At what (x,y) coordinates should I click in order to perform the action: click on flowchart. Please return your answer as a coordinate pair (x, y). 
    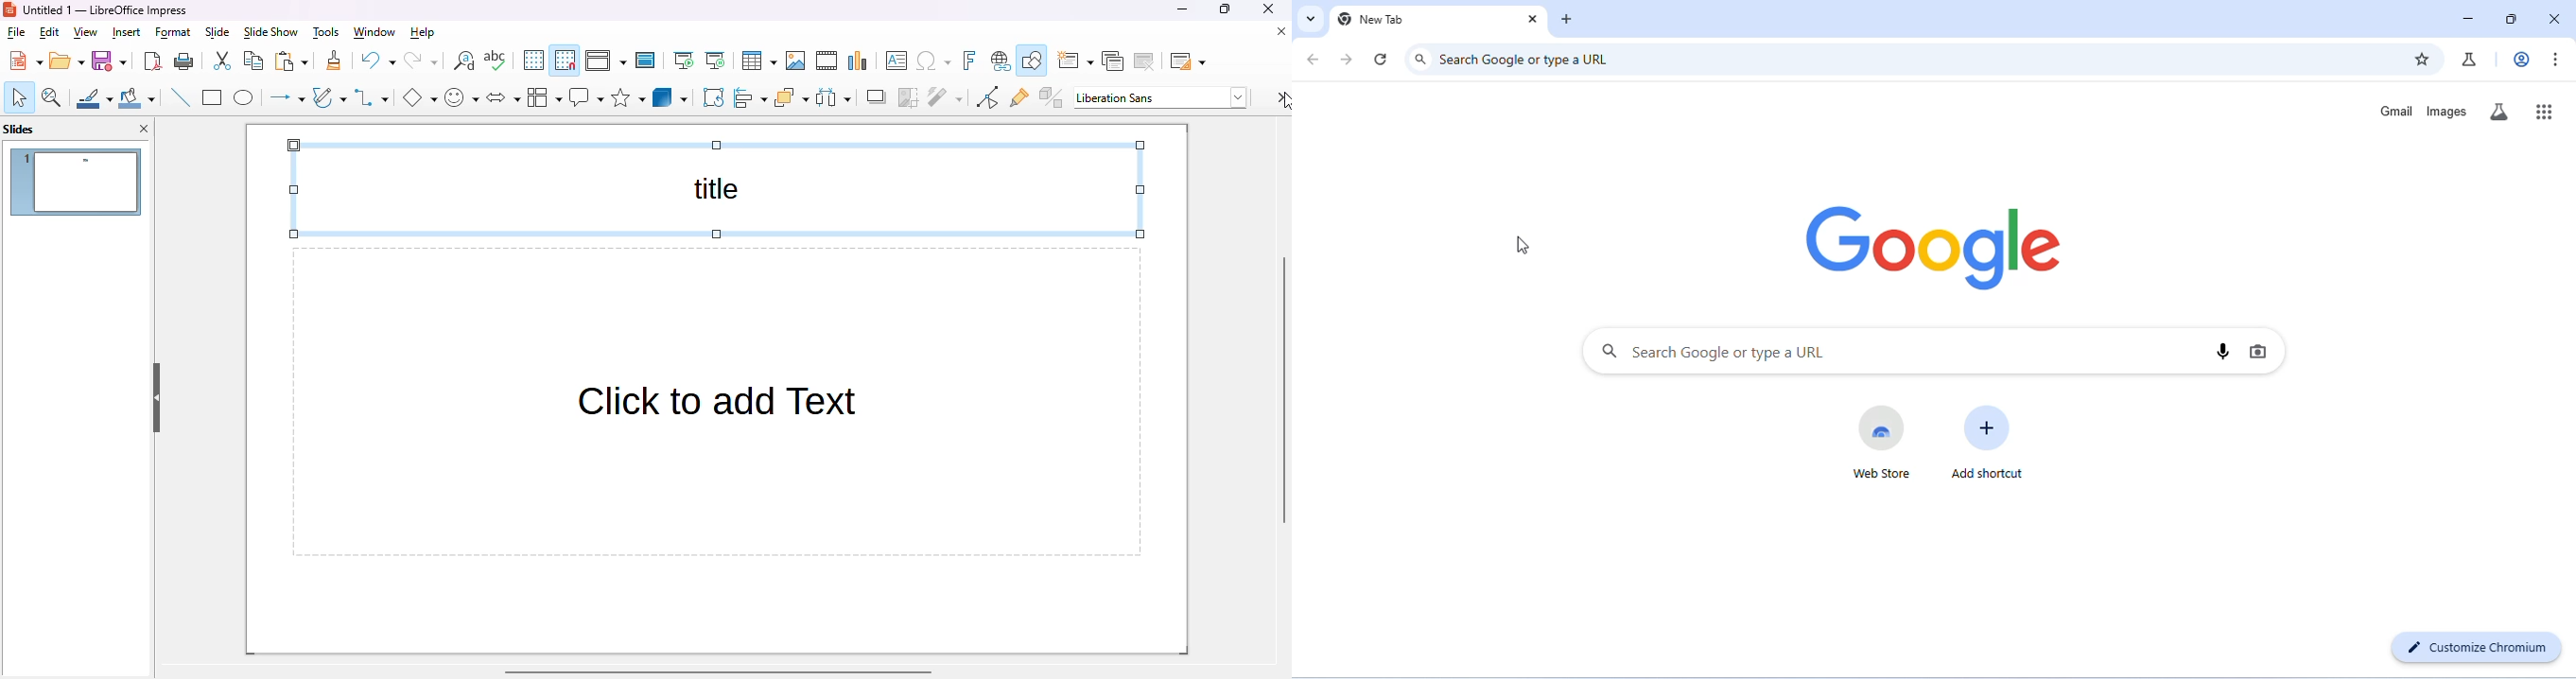
    Looking at the image, I should click on (544, 97).